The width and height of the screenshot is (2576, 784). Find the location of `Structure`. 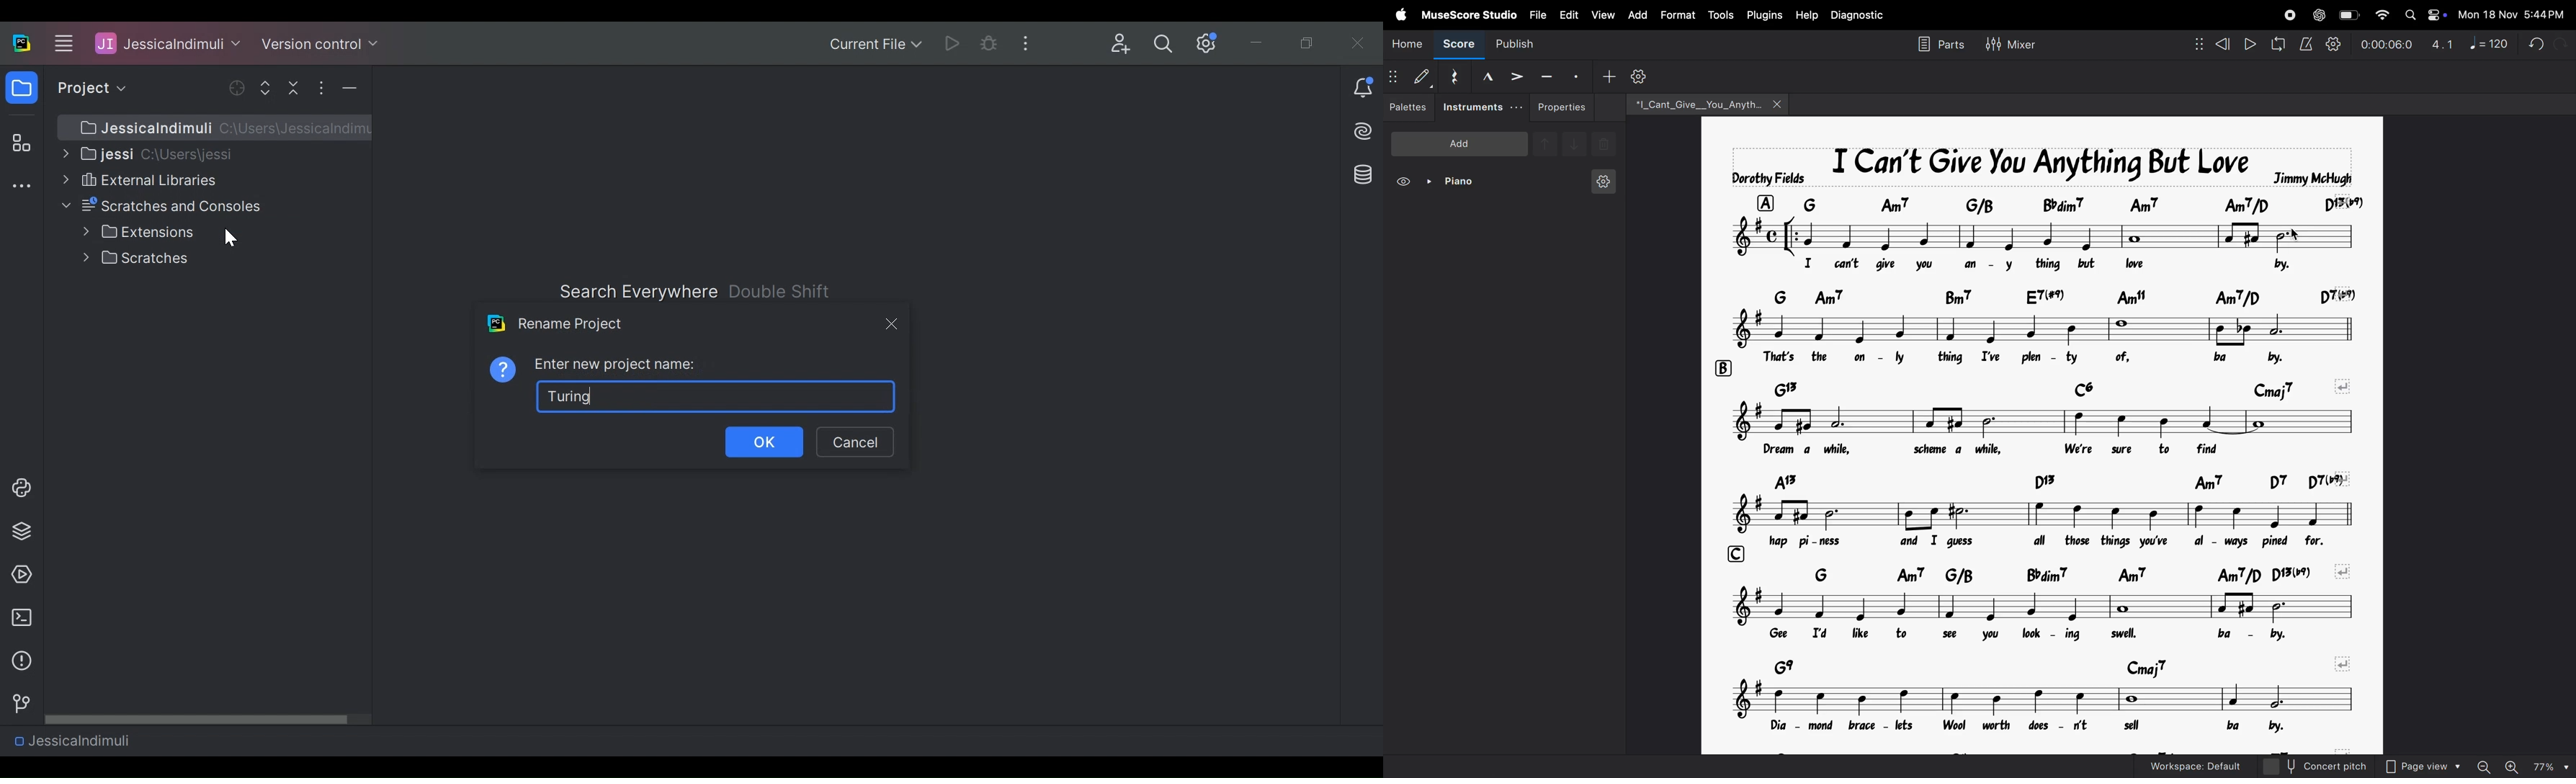

Structure is located at coordinates (19, 144).